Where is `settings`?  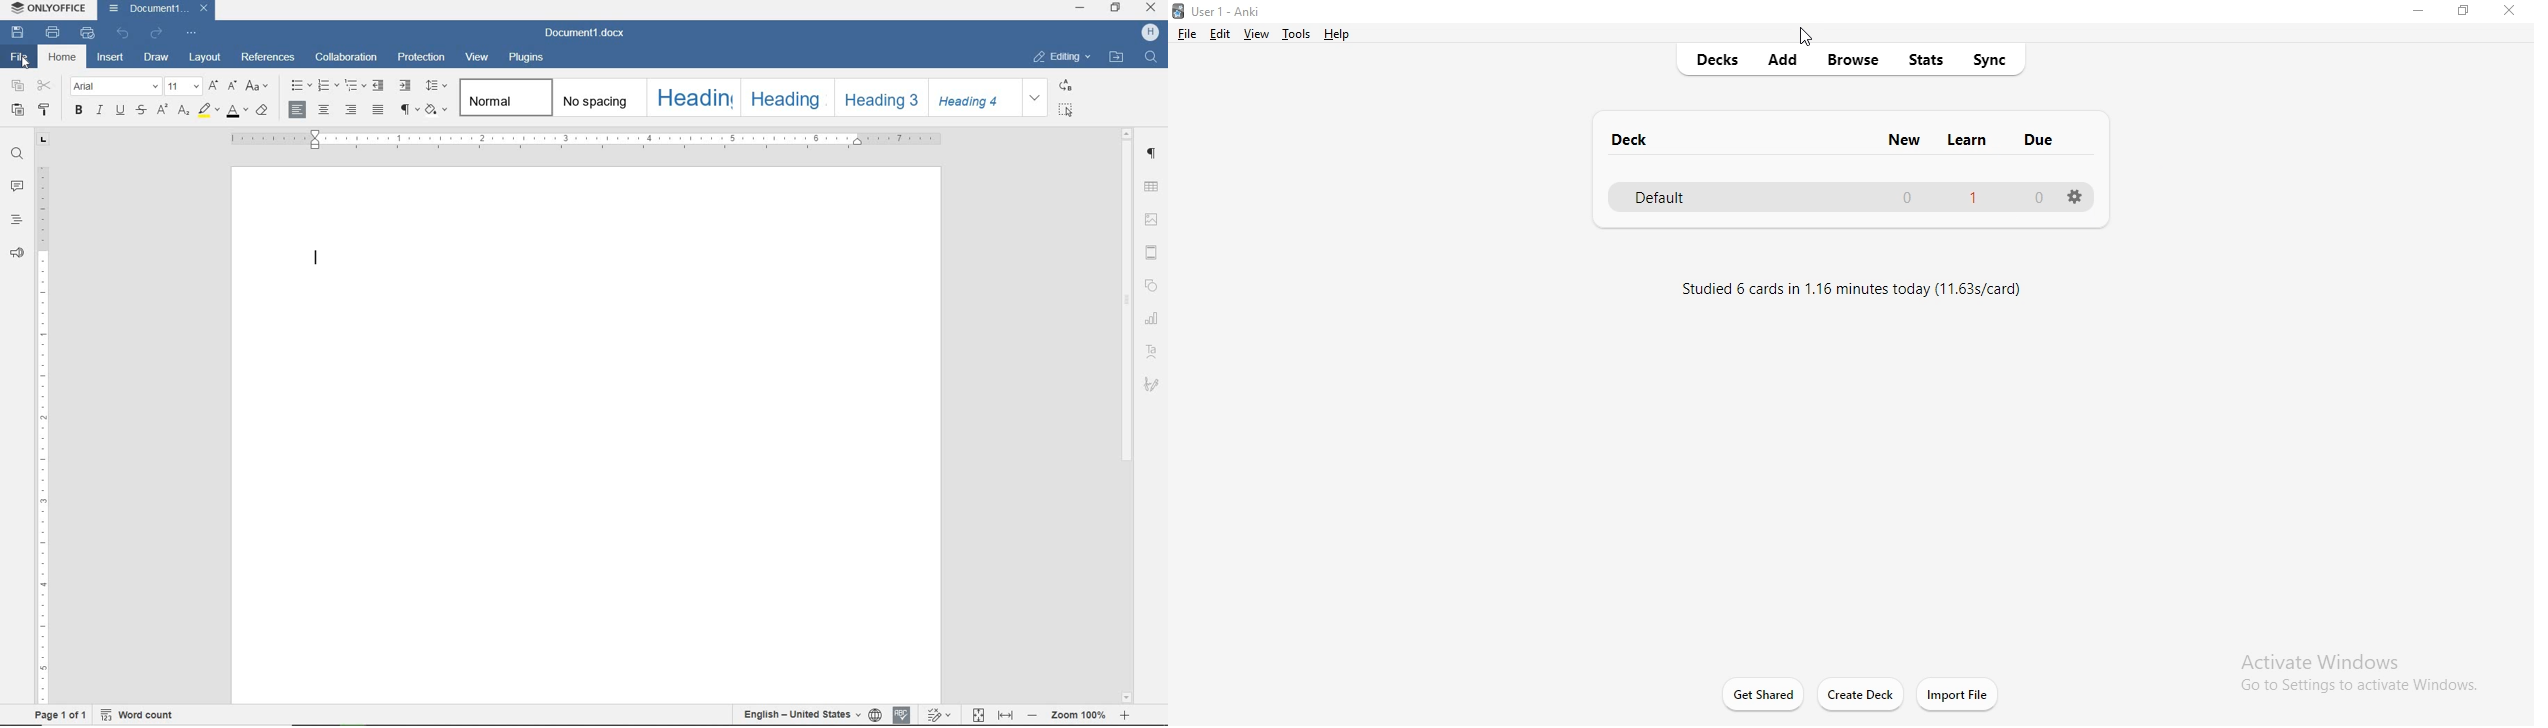 settings is located at coordinates (2082, 197).